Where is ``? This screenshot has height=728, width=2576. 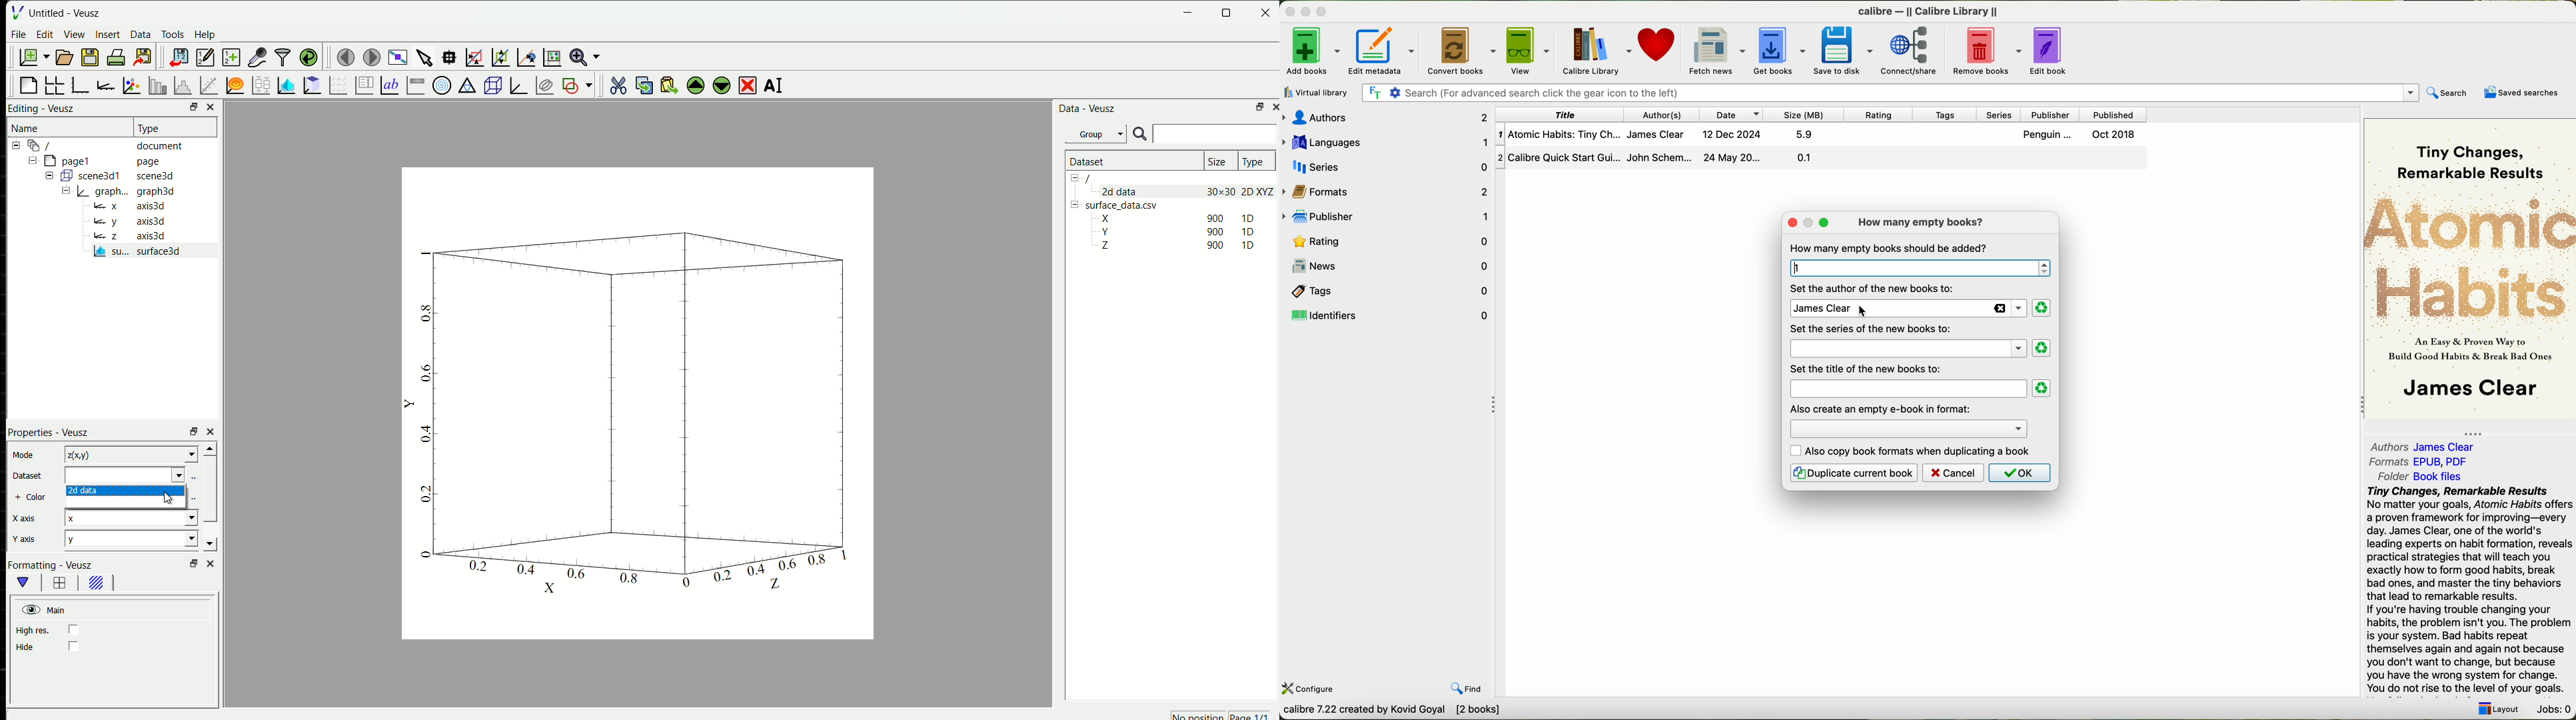
 is located at coordinates (94, 175).